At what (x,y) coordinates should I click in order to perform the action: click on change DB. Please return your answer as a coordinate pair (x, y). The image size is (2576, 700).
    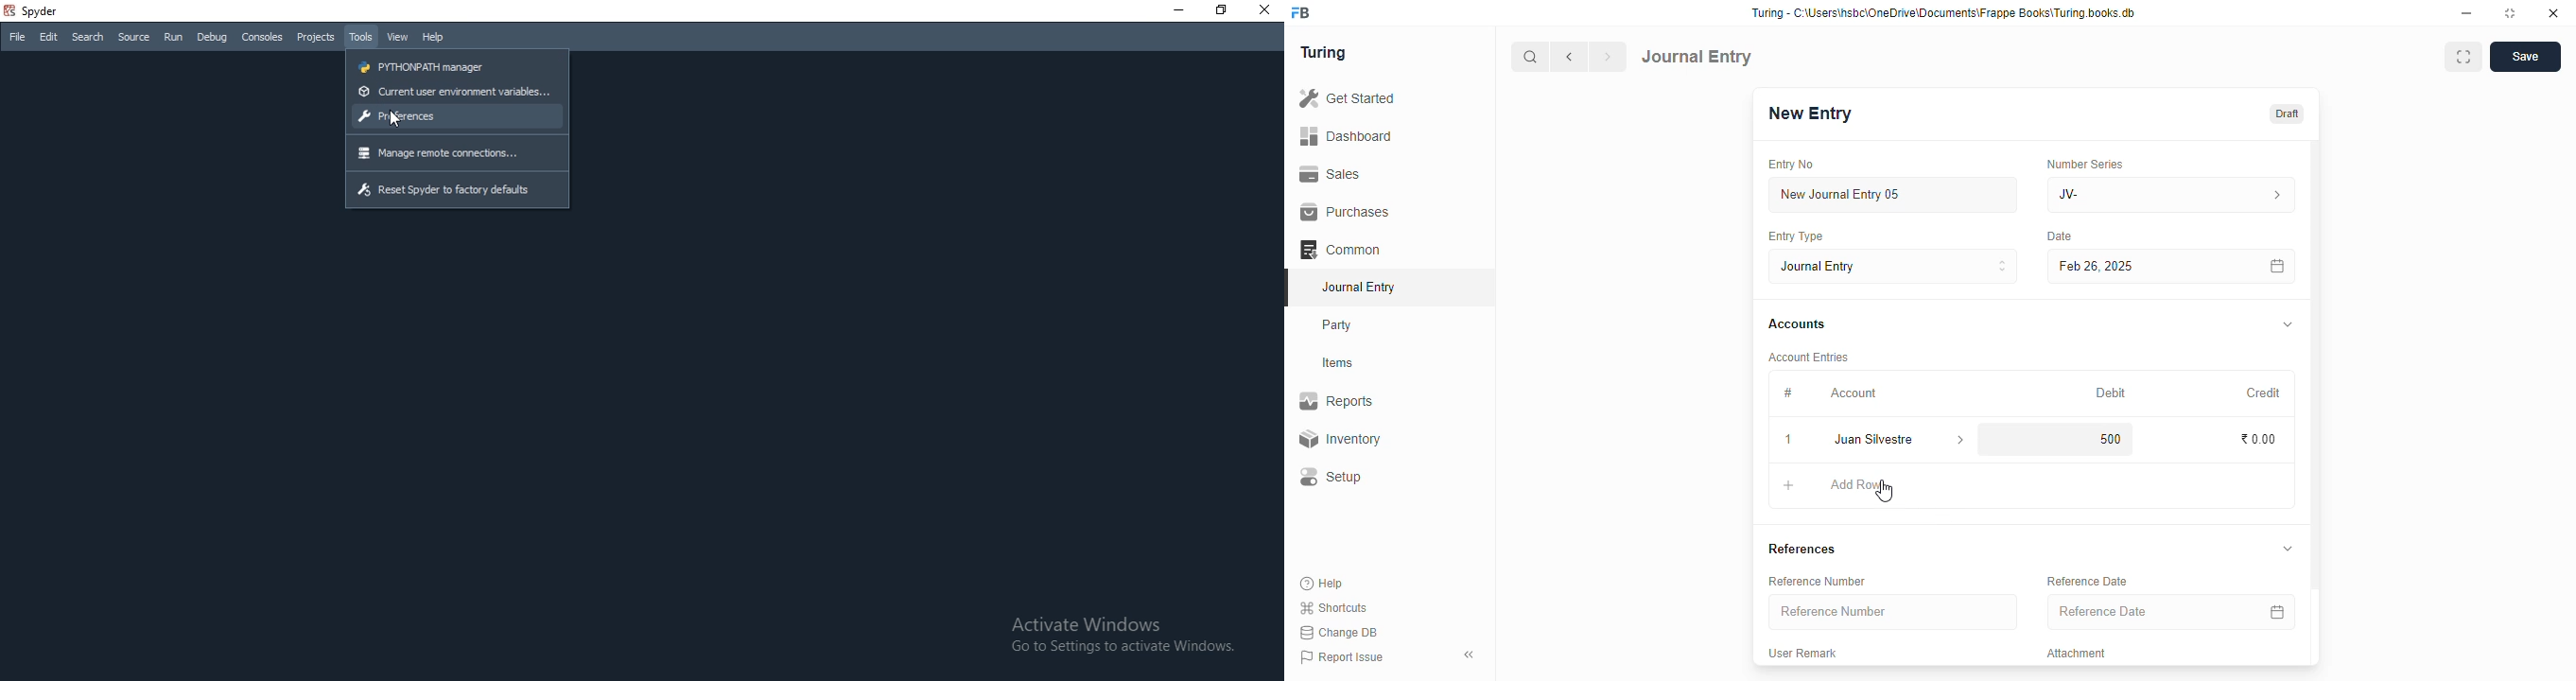
    Looking at the image, I should click on (1339, 633).